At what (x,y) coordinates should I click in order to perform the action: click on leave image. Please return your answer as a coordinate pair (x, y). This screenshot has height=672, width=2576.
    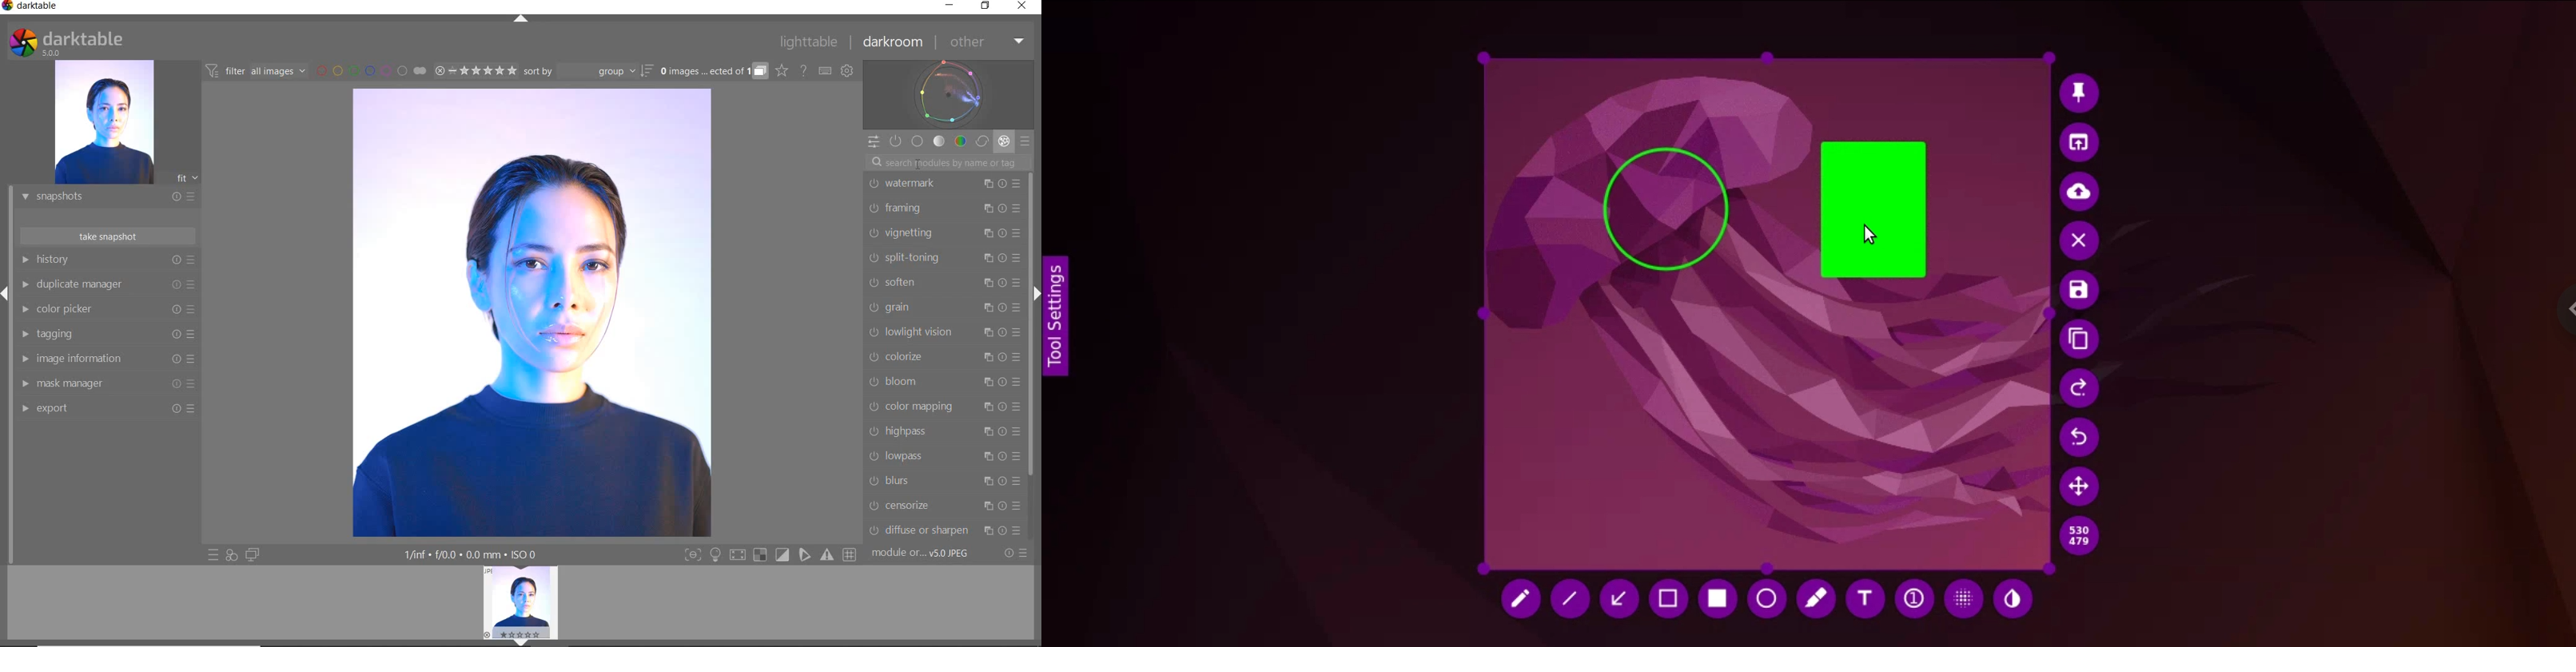
    Looking at the image, I should click on (2082, 242).